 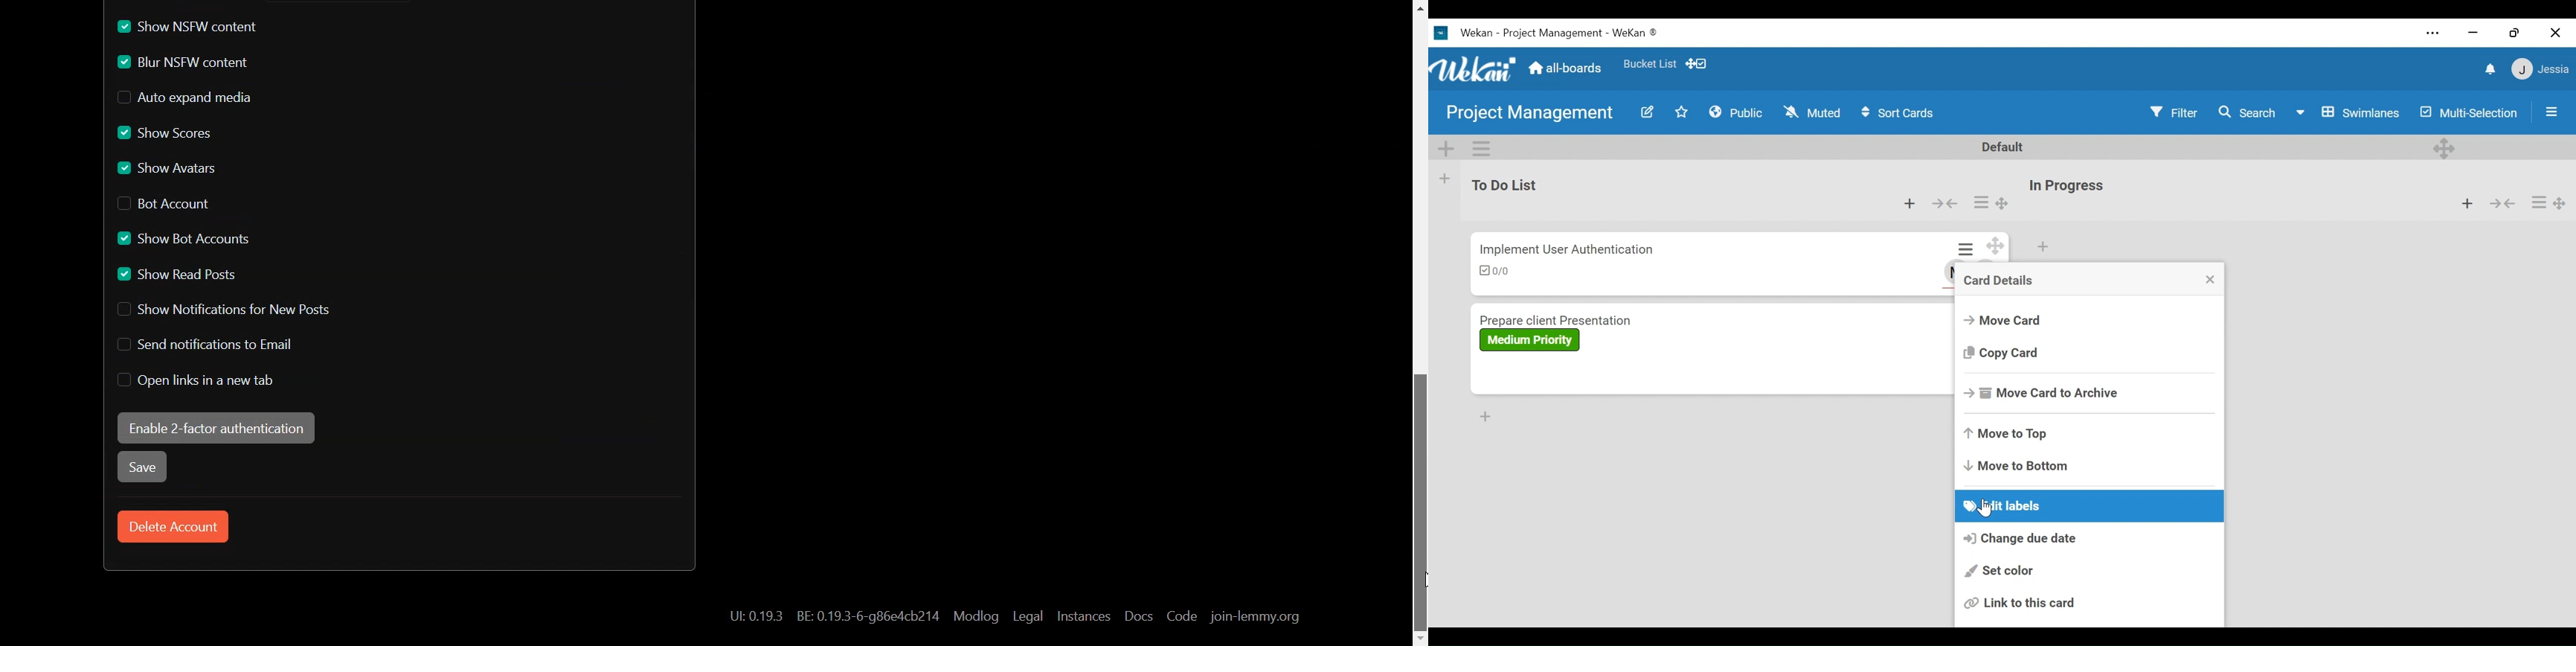 I want to click on Disable Auto expand media, so click(x=210, y=98).